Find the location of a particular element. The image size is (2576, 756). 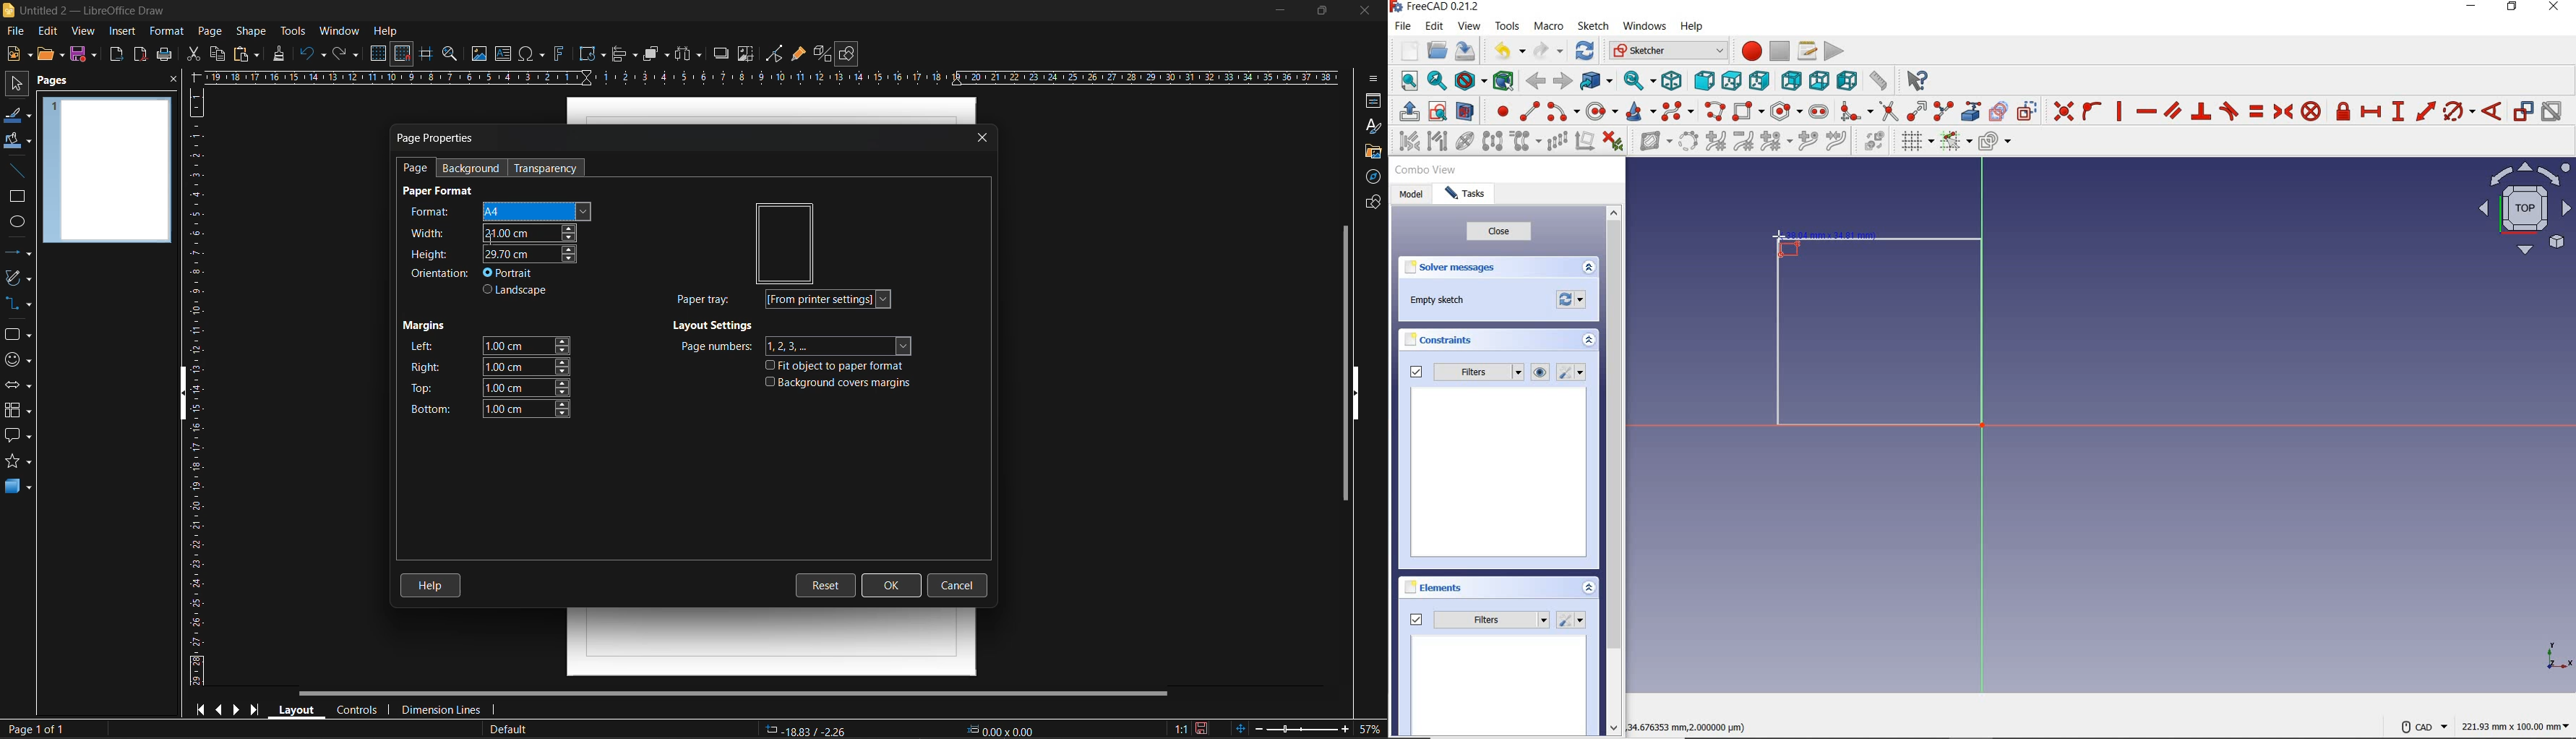

join curves is located at coordinates (1838, 143).